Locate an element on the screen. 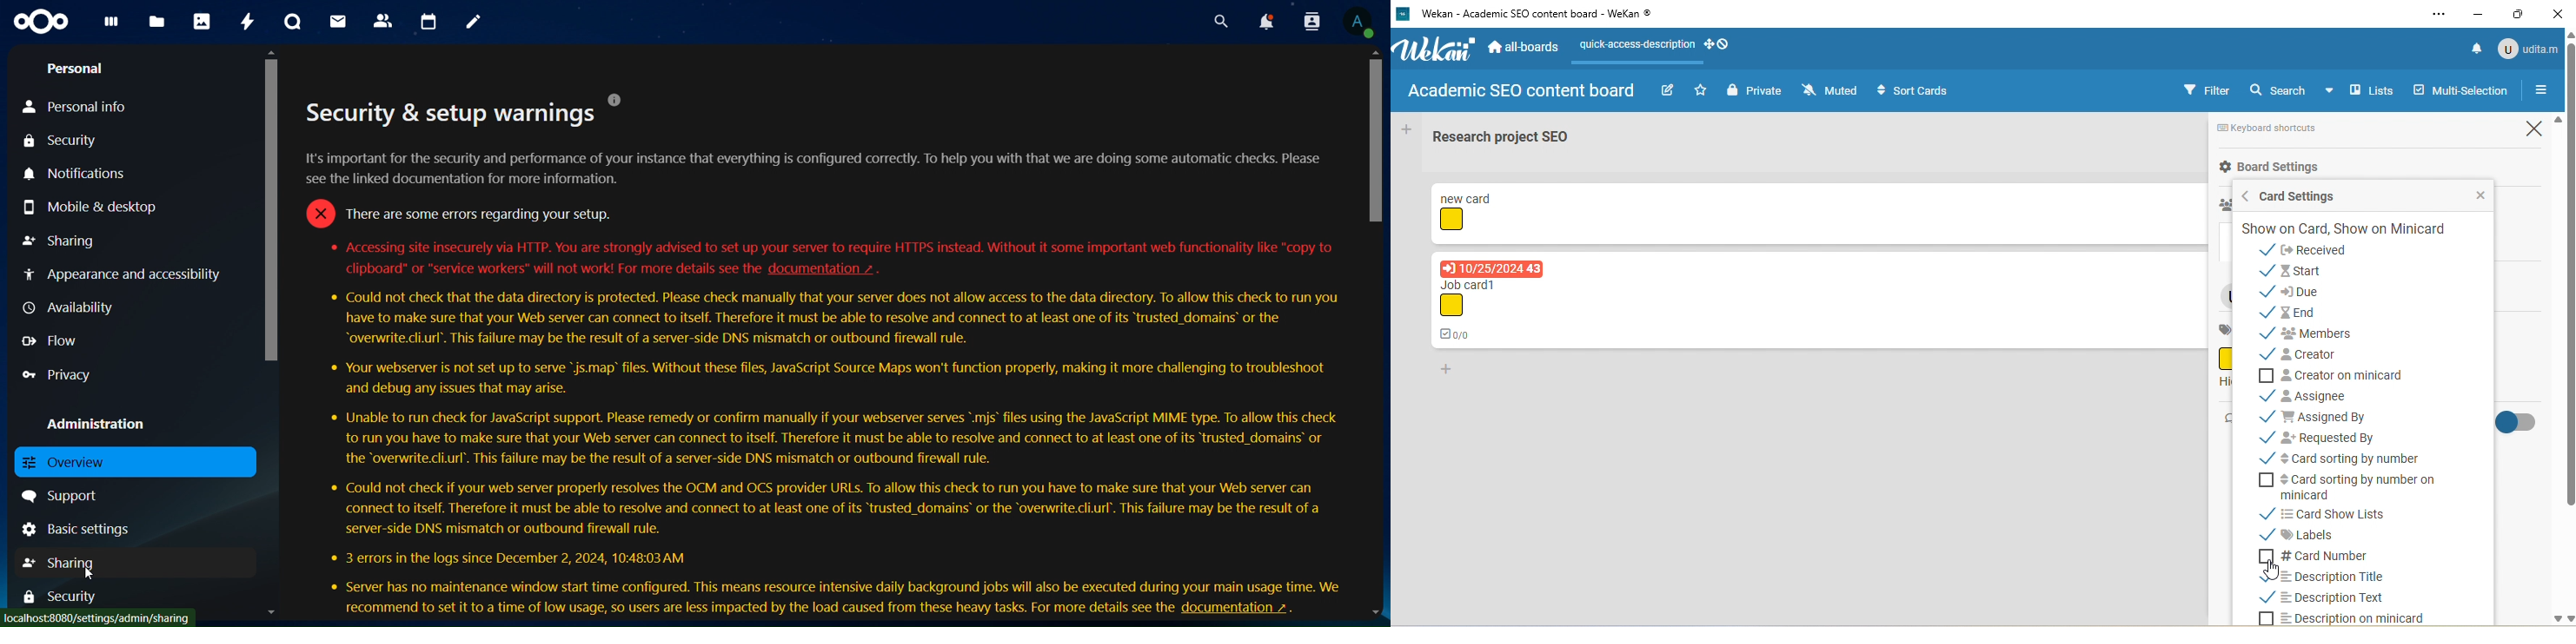 The width and height of the screenshot is (2576, 644). cursor is located at coordinates (88, 573).